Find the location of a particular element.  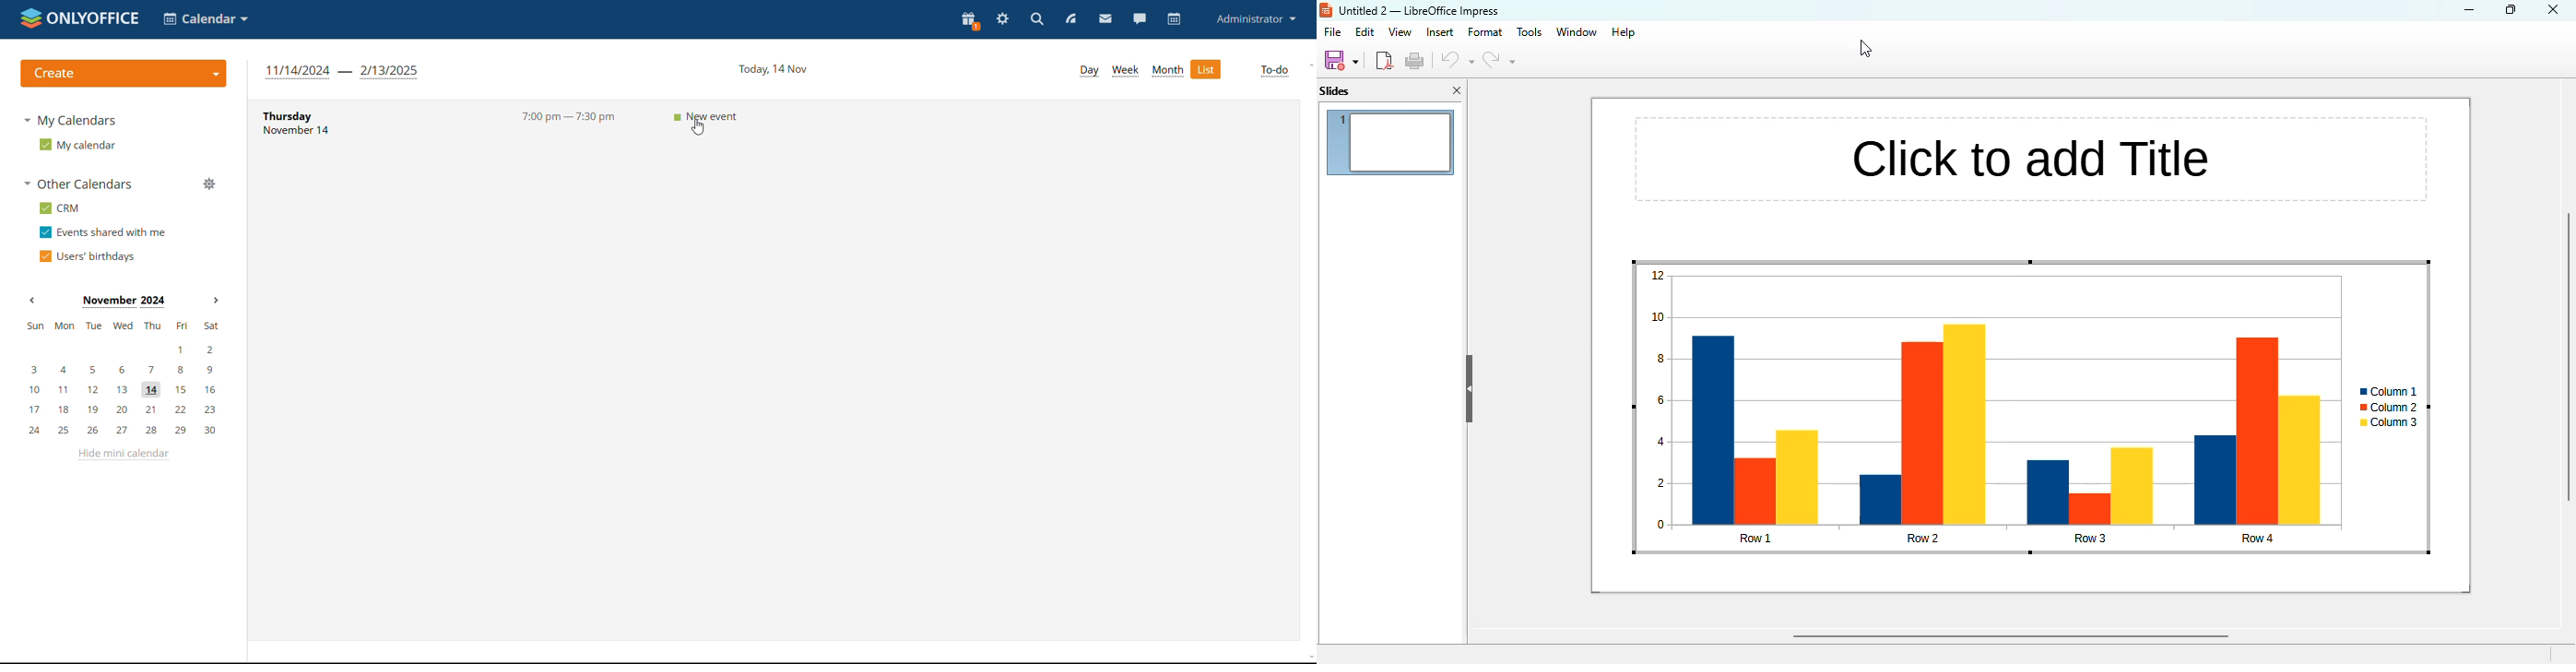

logo is located at coordinates (123, 73).